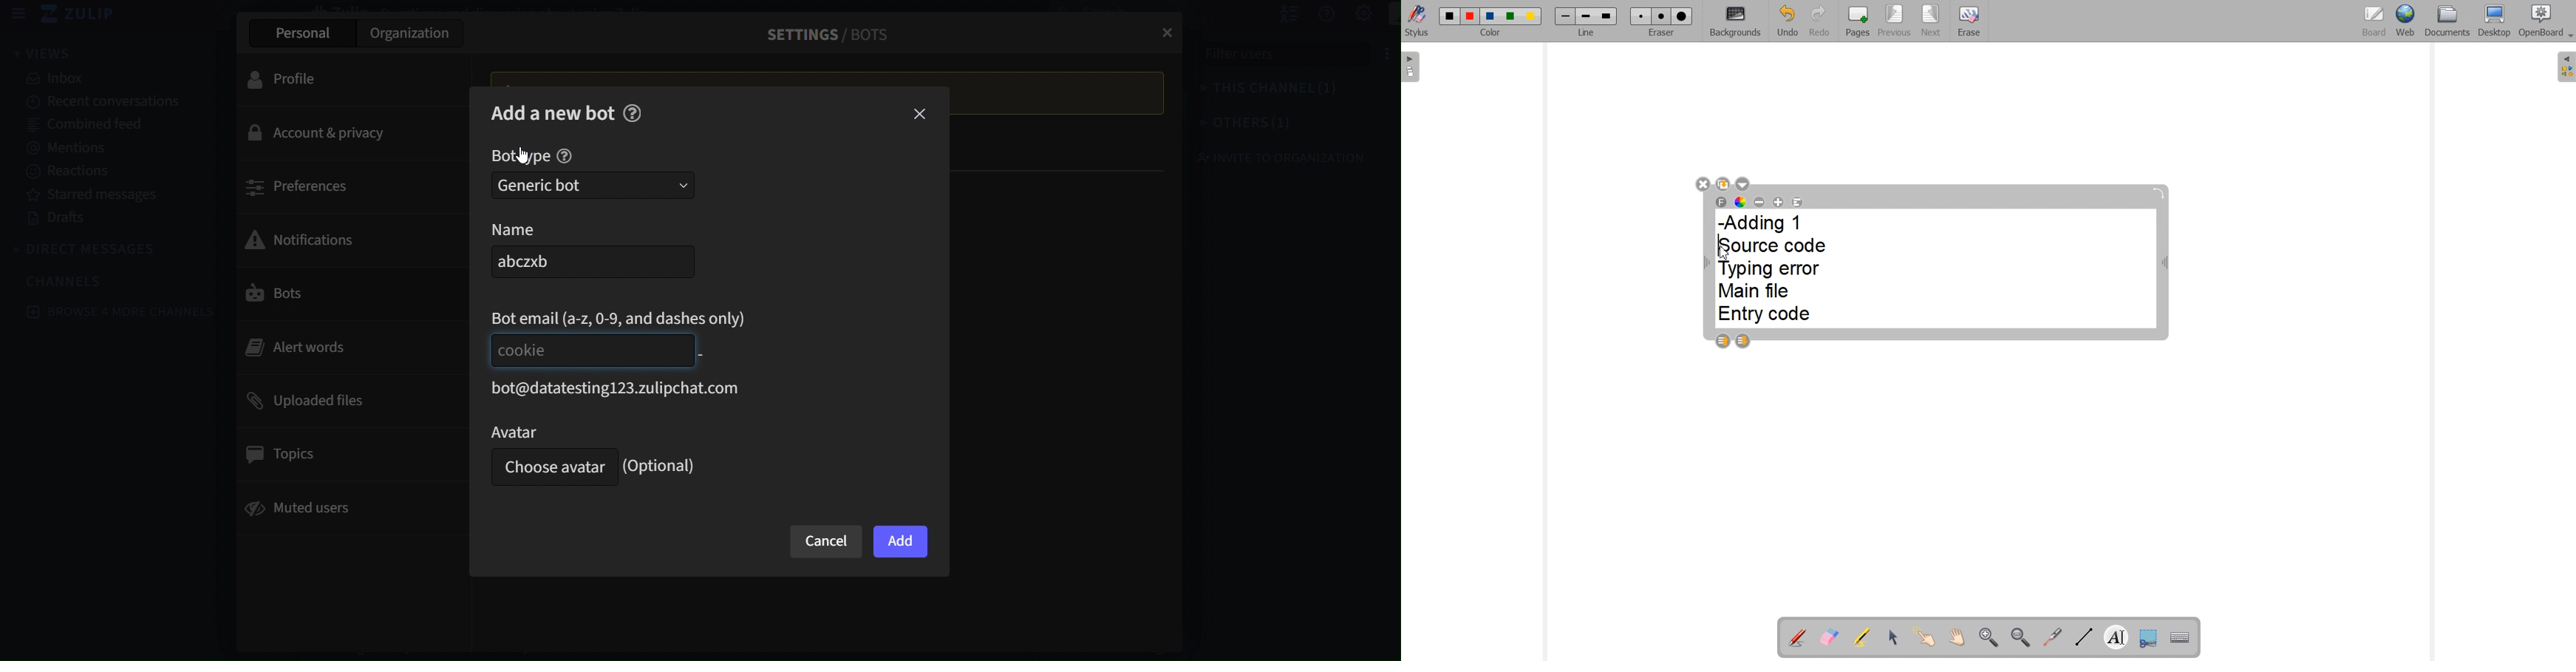 This screenshot has width=2576, height=672. What do you see at coordinates (115, 104) in the screenshot?
I see `recent conversations` at bounding box center [115, 104].